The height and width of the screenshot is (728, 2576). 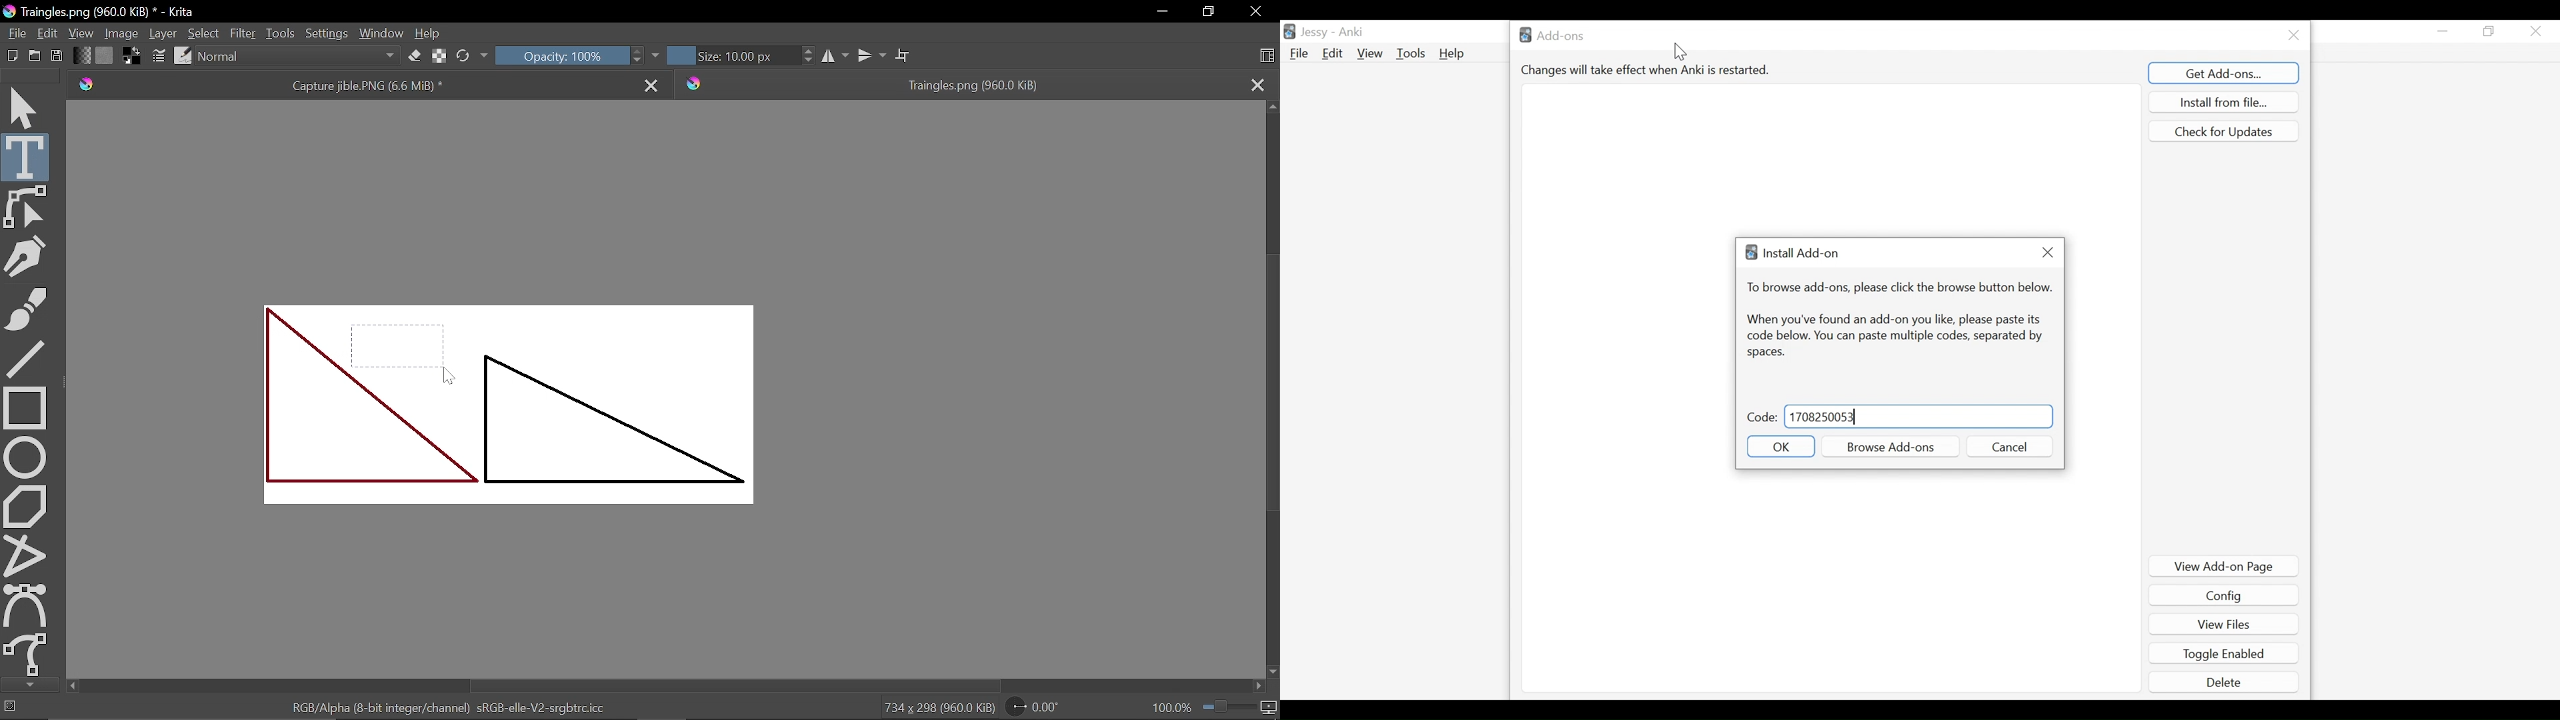 I want to click on Edit brush settings , so click(x=160, y=57).